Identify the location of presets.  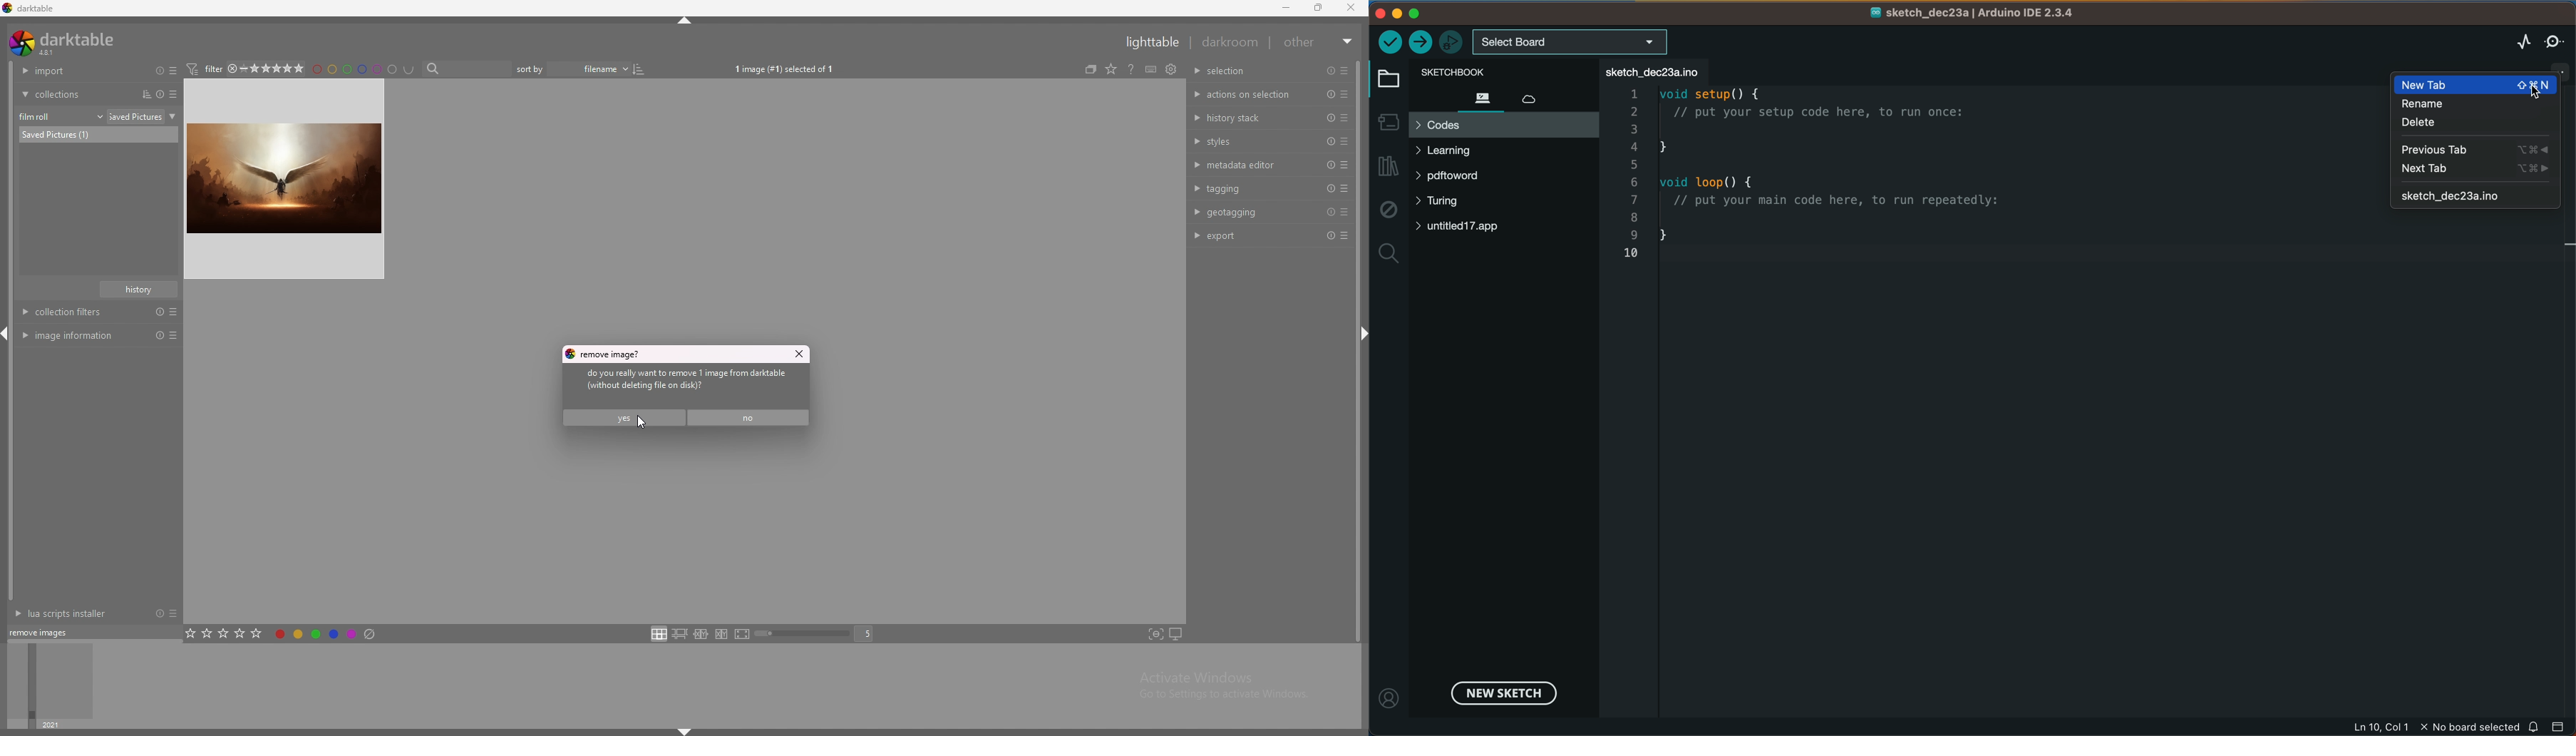
(1344, 118).